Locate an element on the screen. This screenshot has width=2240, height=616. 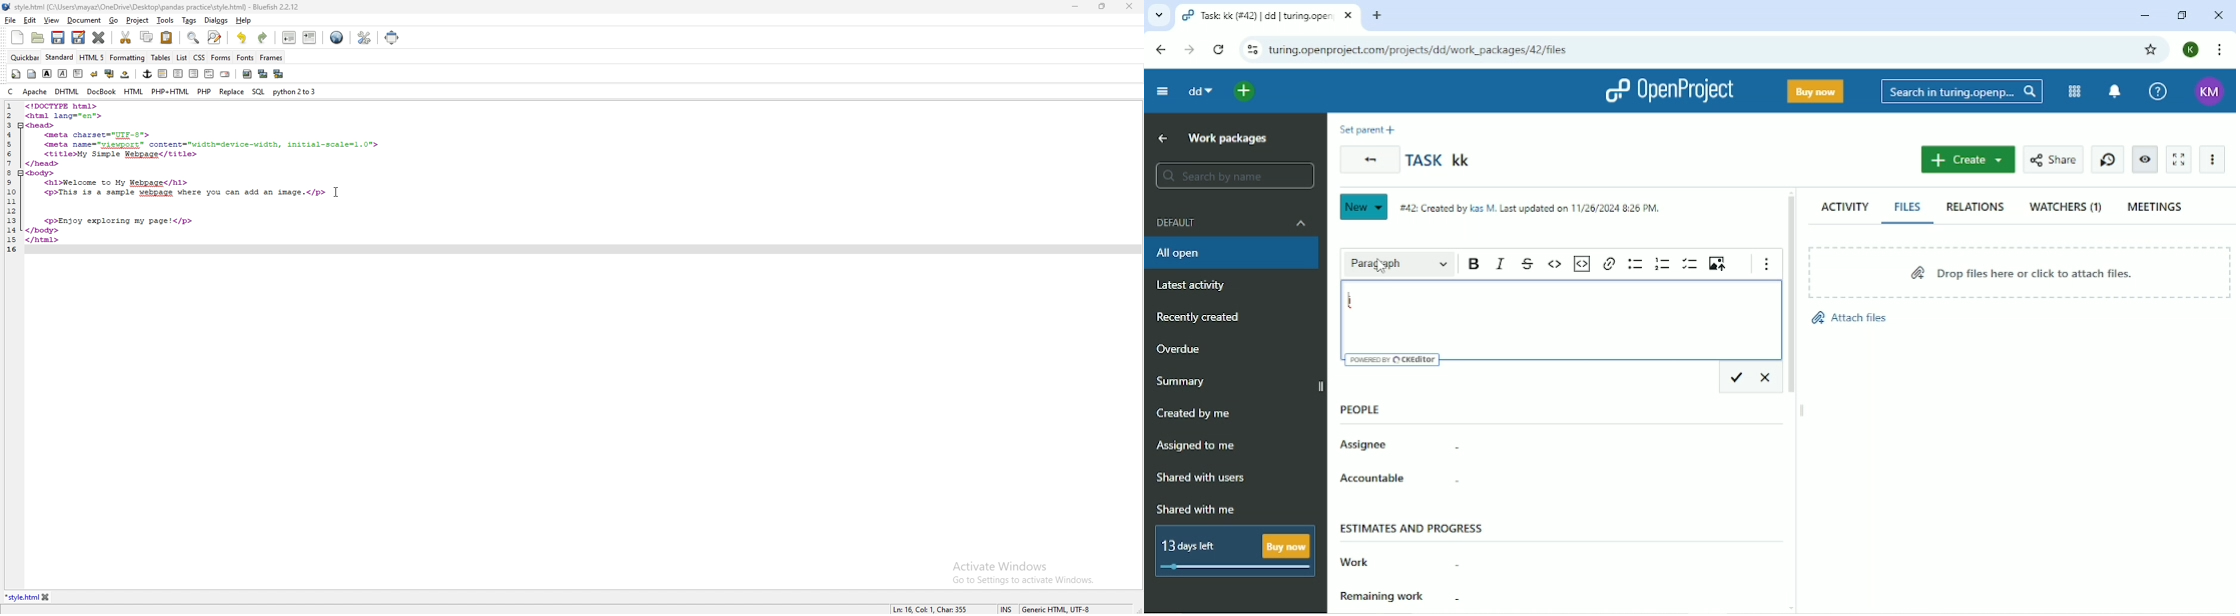
New tab is located at coordinates (1378, 15).